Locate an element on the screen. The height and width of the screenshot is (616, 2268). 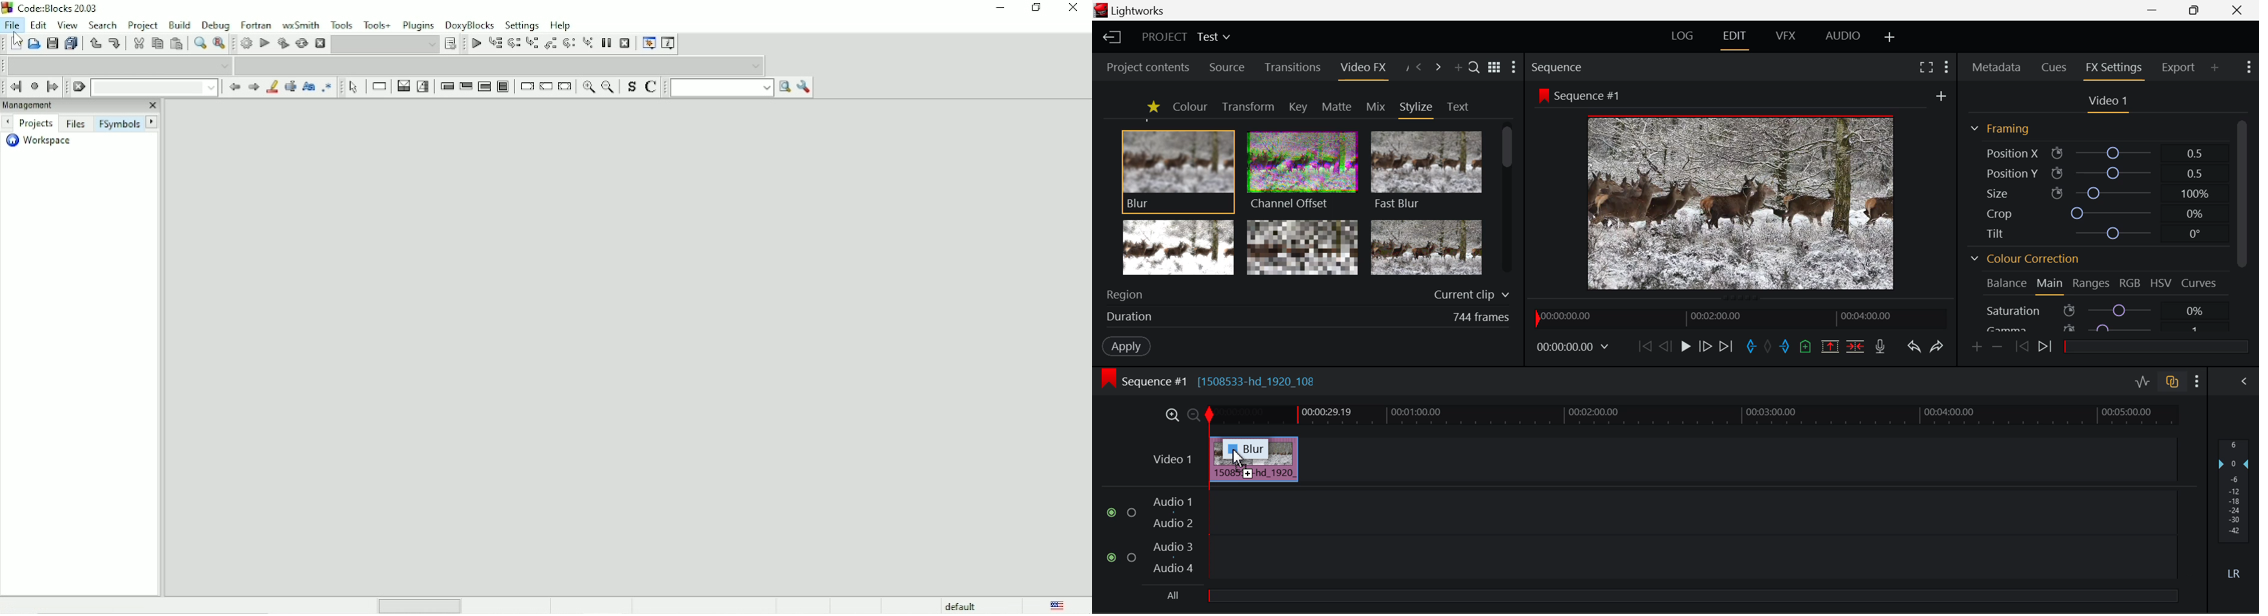
Tools is located at coordinates (341, 24).